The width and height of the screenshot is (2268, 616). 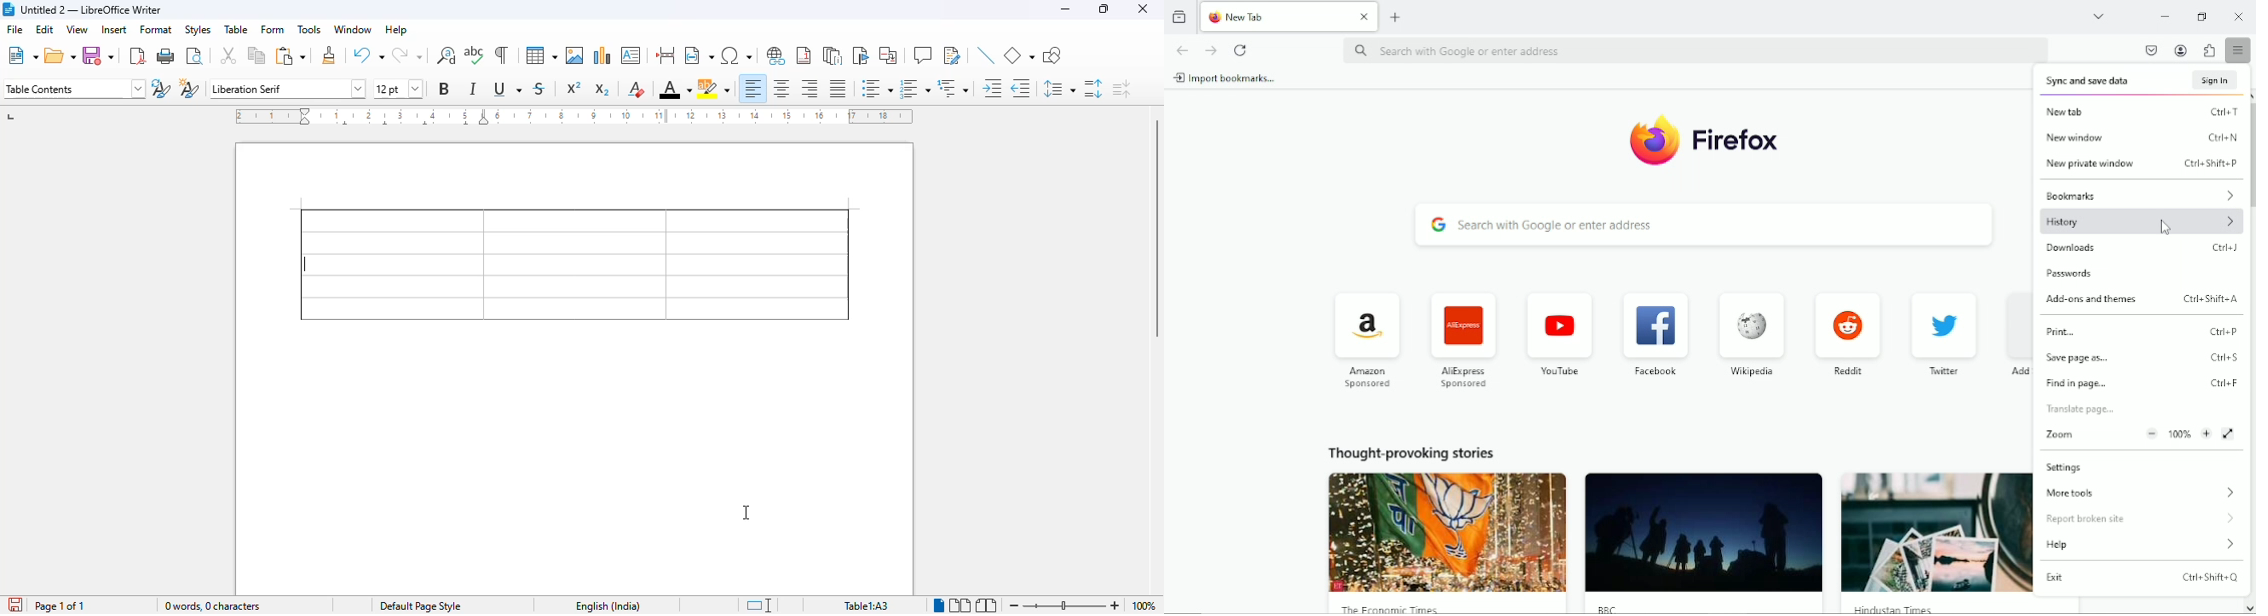 What do you see at coordinates (1093, 89) in the screenshot?
I see `increase paragraph spacing` at bounding box center [1093, 89].